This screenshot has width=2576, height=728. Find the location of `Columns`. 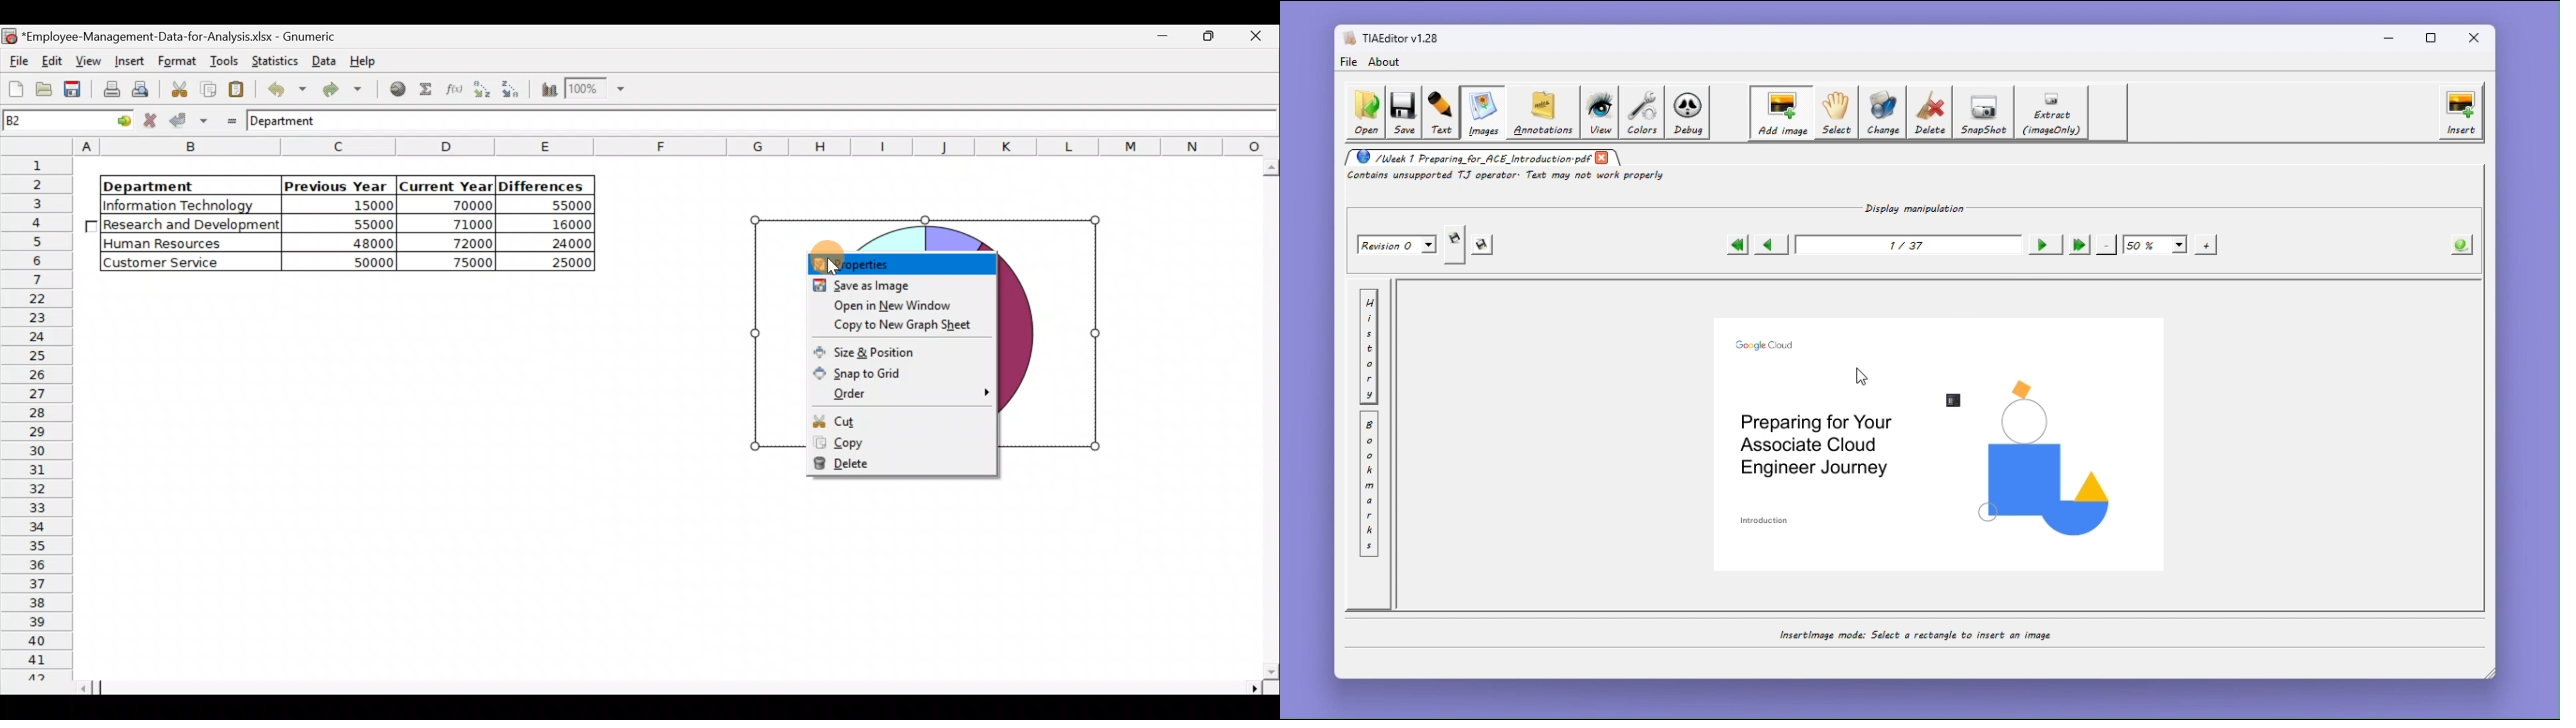

Columns is located at coordinates (677, 146).